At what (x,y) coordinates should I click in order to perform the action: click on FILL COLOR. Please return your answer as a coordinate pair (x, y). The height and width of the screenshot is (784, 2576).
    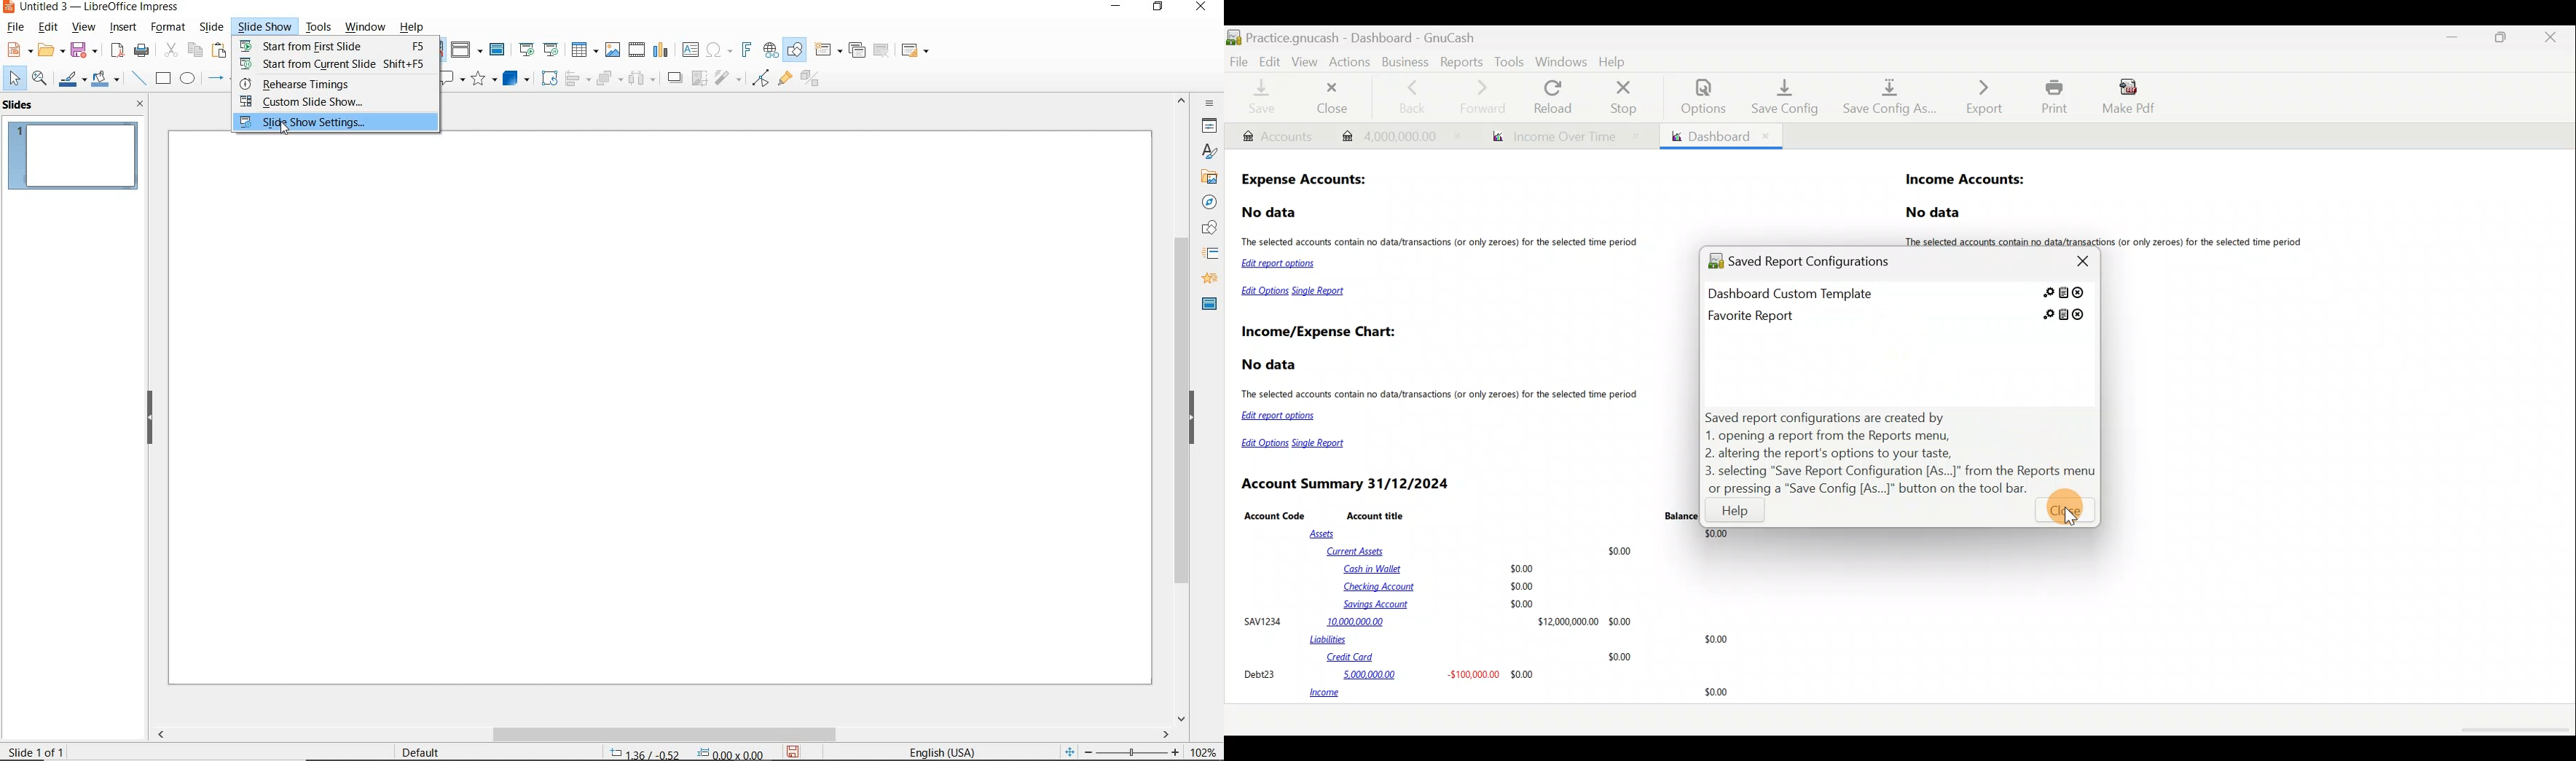
    Looking at the image, I should click on (105, 80).